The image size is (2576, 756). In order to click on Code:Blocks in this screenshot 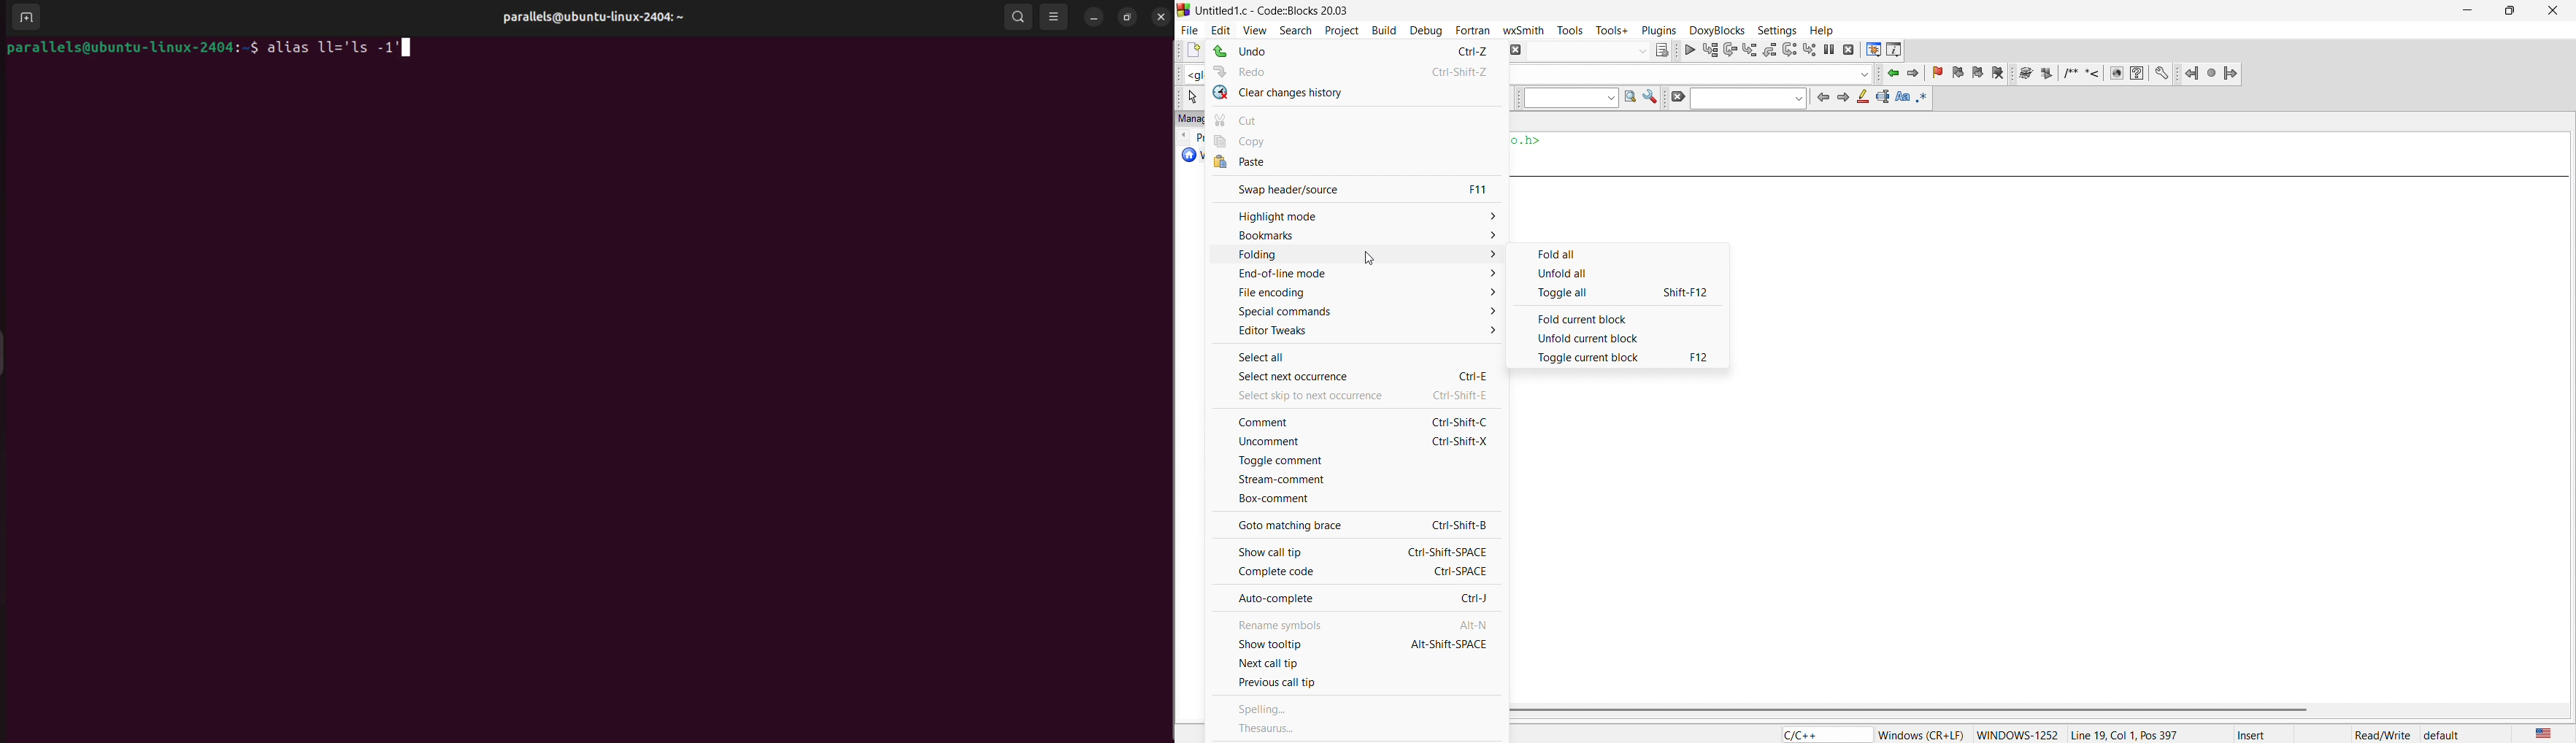, I will do `click(1183, 9)`.